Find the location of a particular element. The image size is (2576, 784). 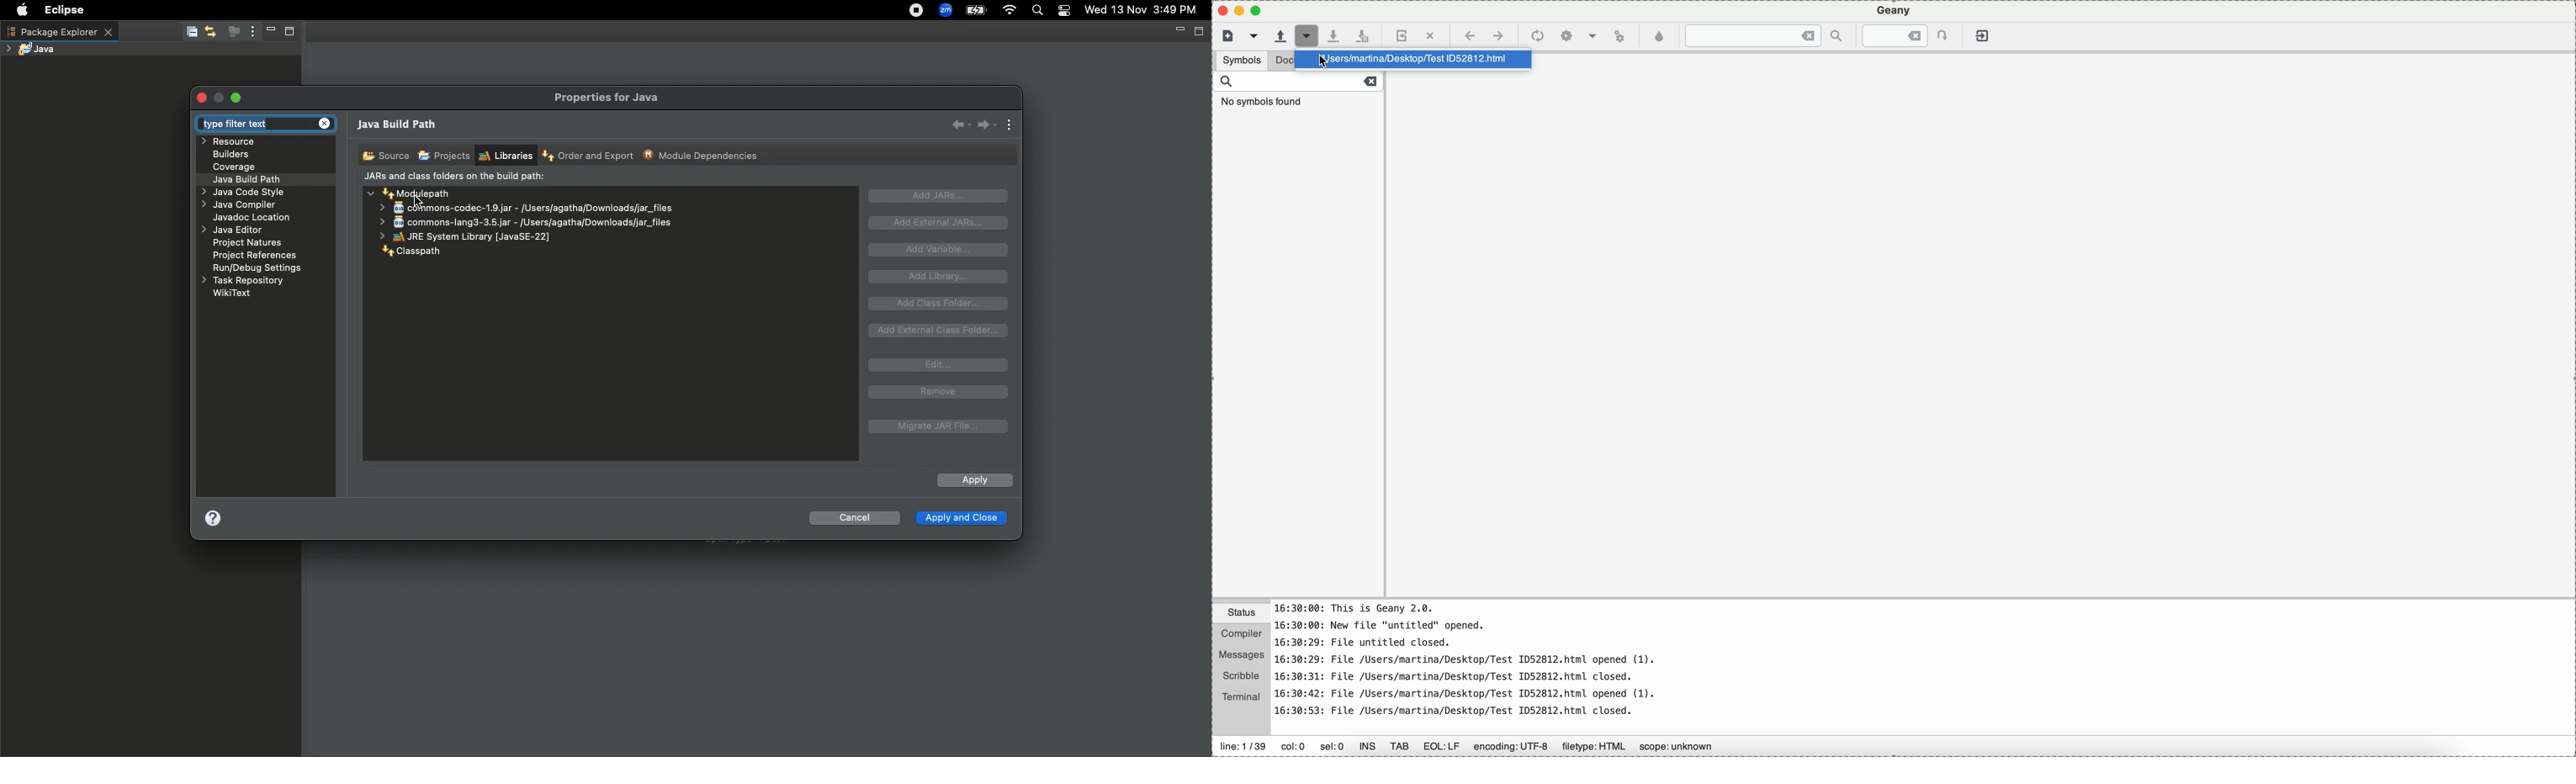

Add external JAR is located at coordinates (939, 222).